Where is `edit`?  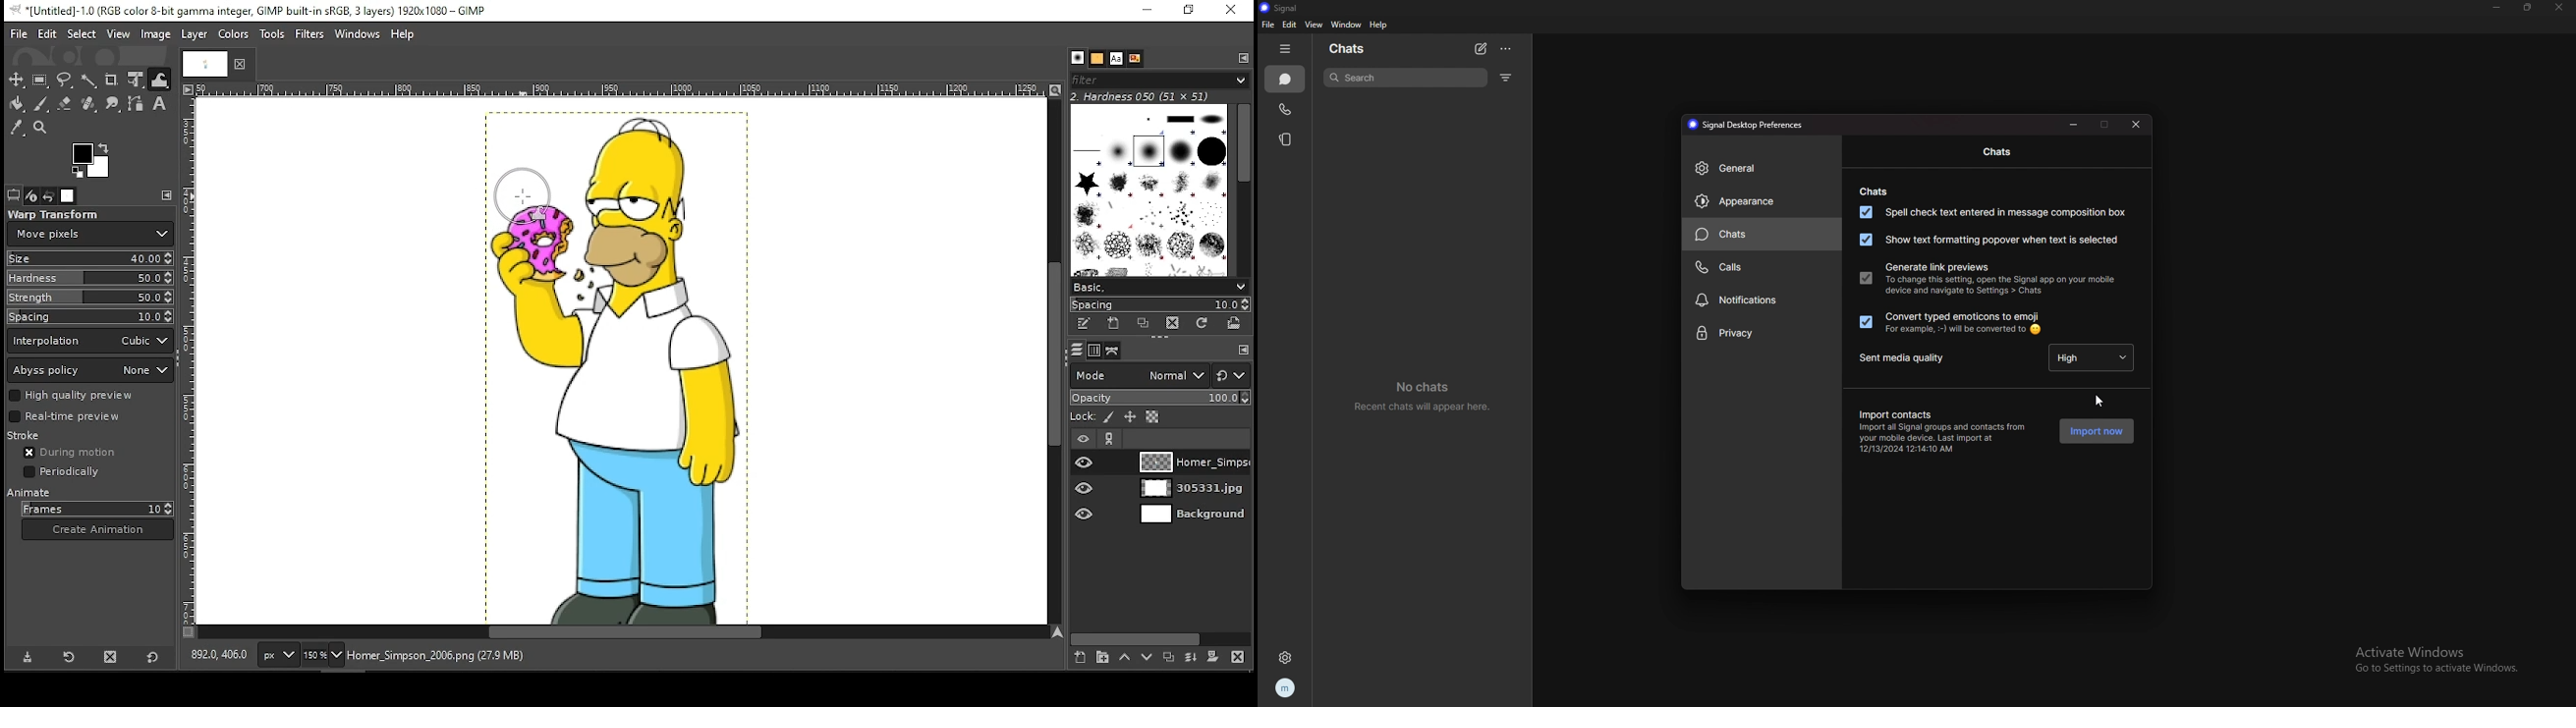 edit is located at coordinates (1291, 24).